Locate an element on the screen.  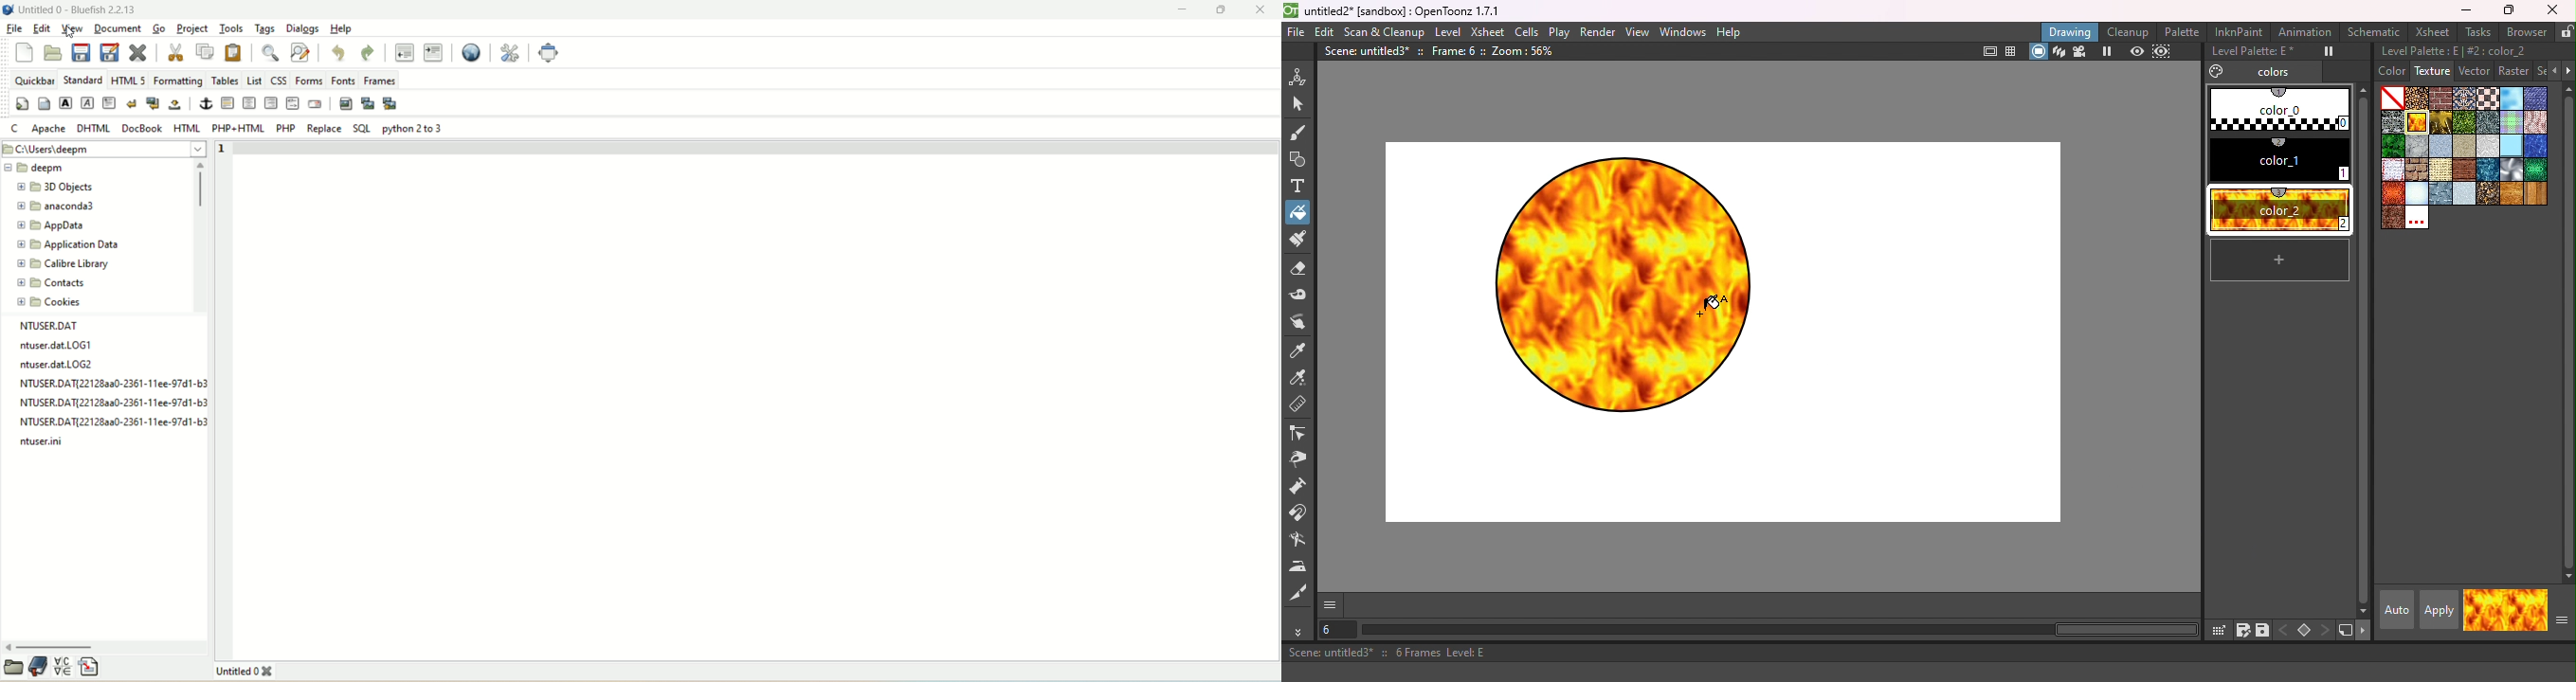
application is located at coordinates (67, 244).